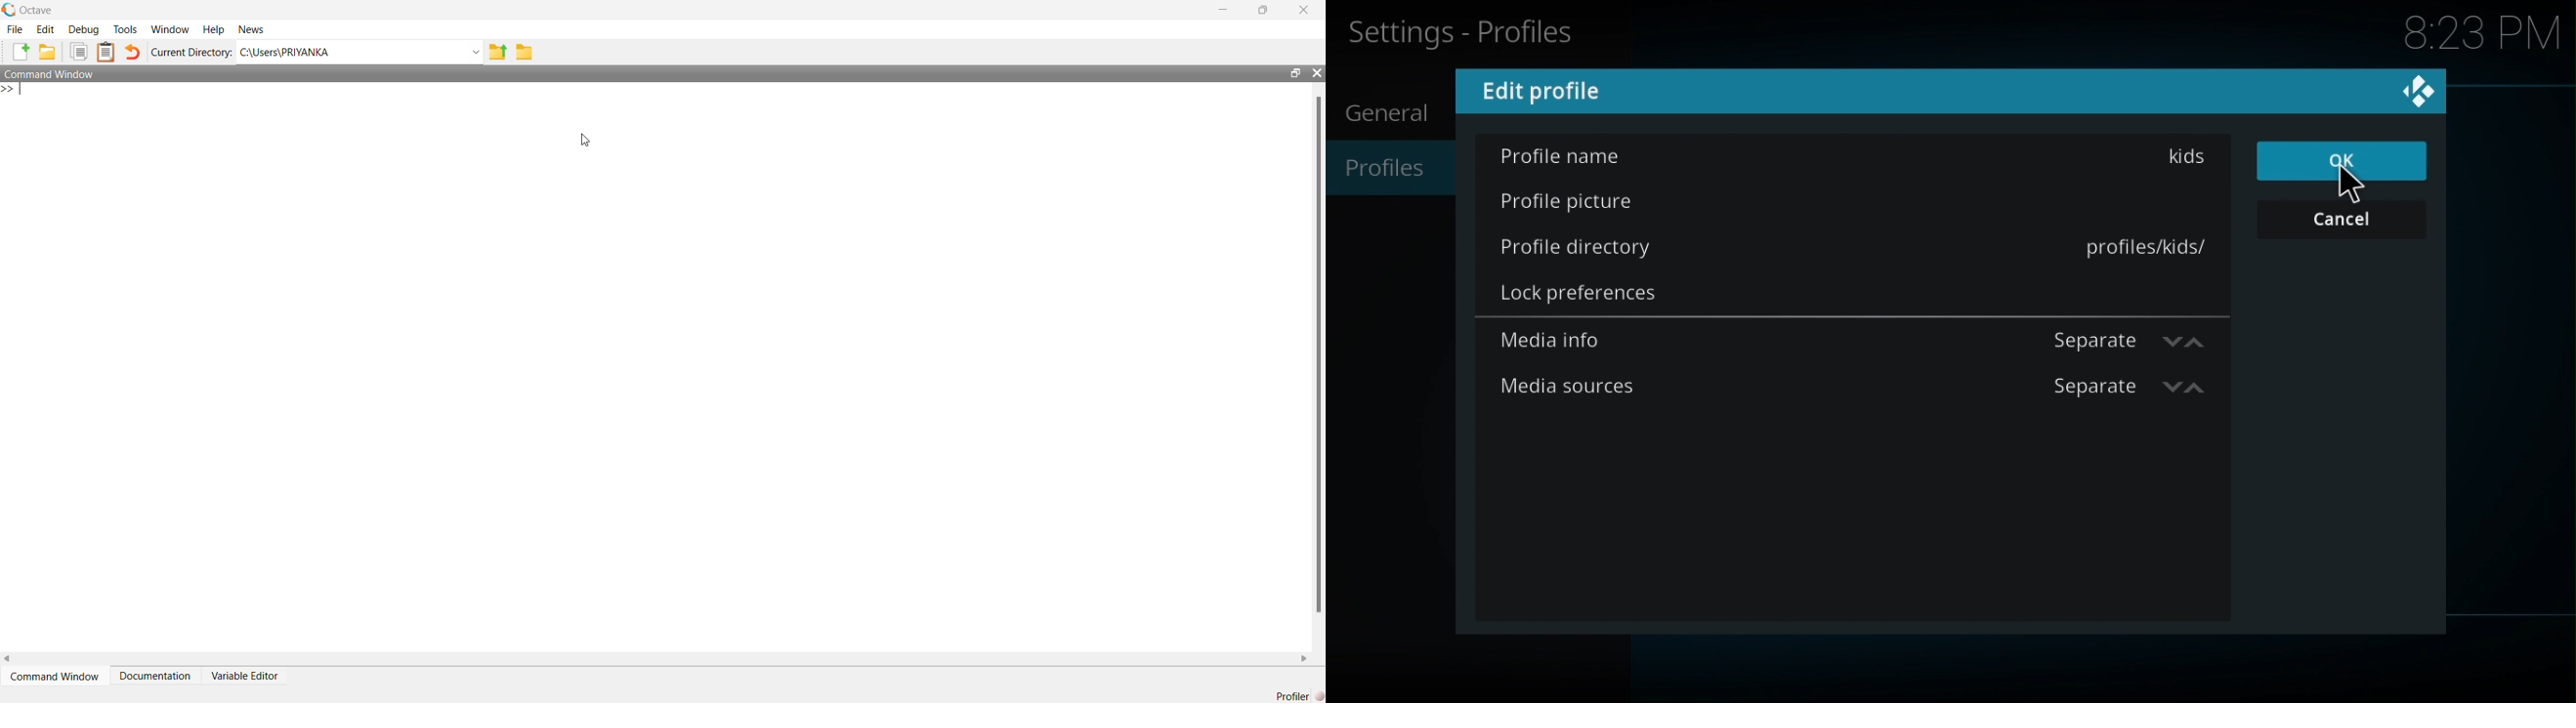  I want to click on profiles, so click(1387, 169).